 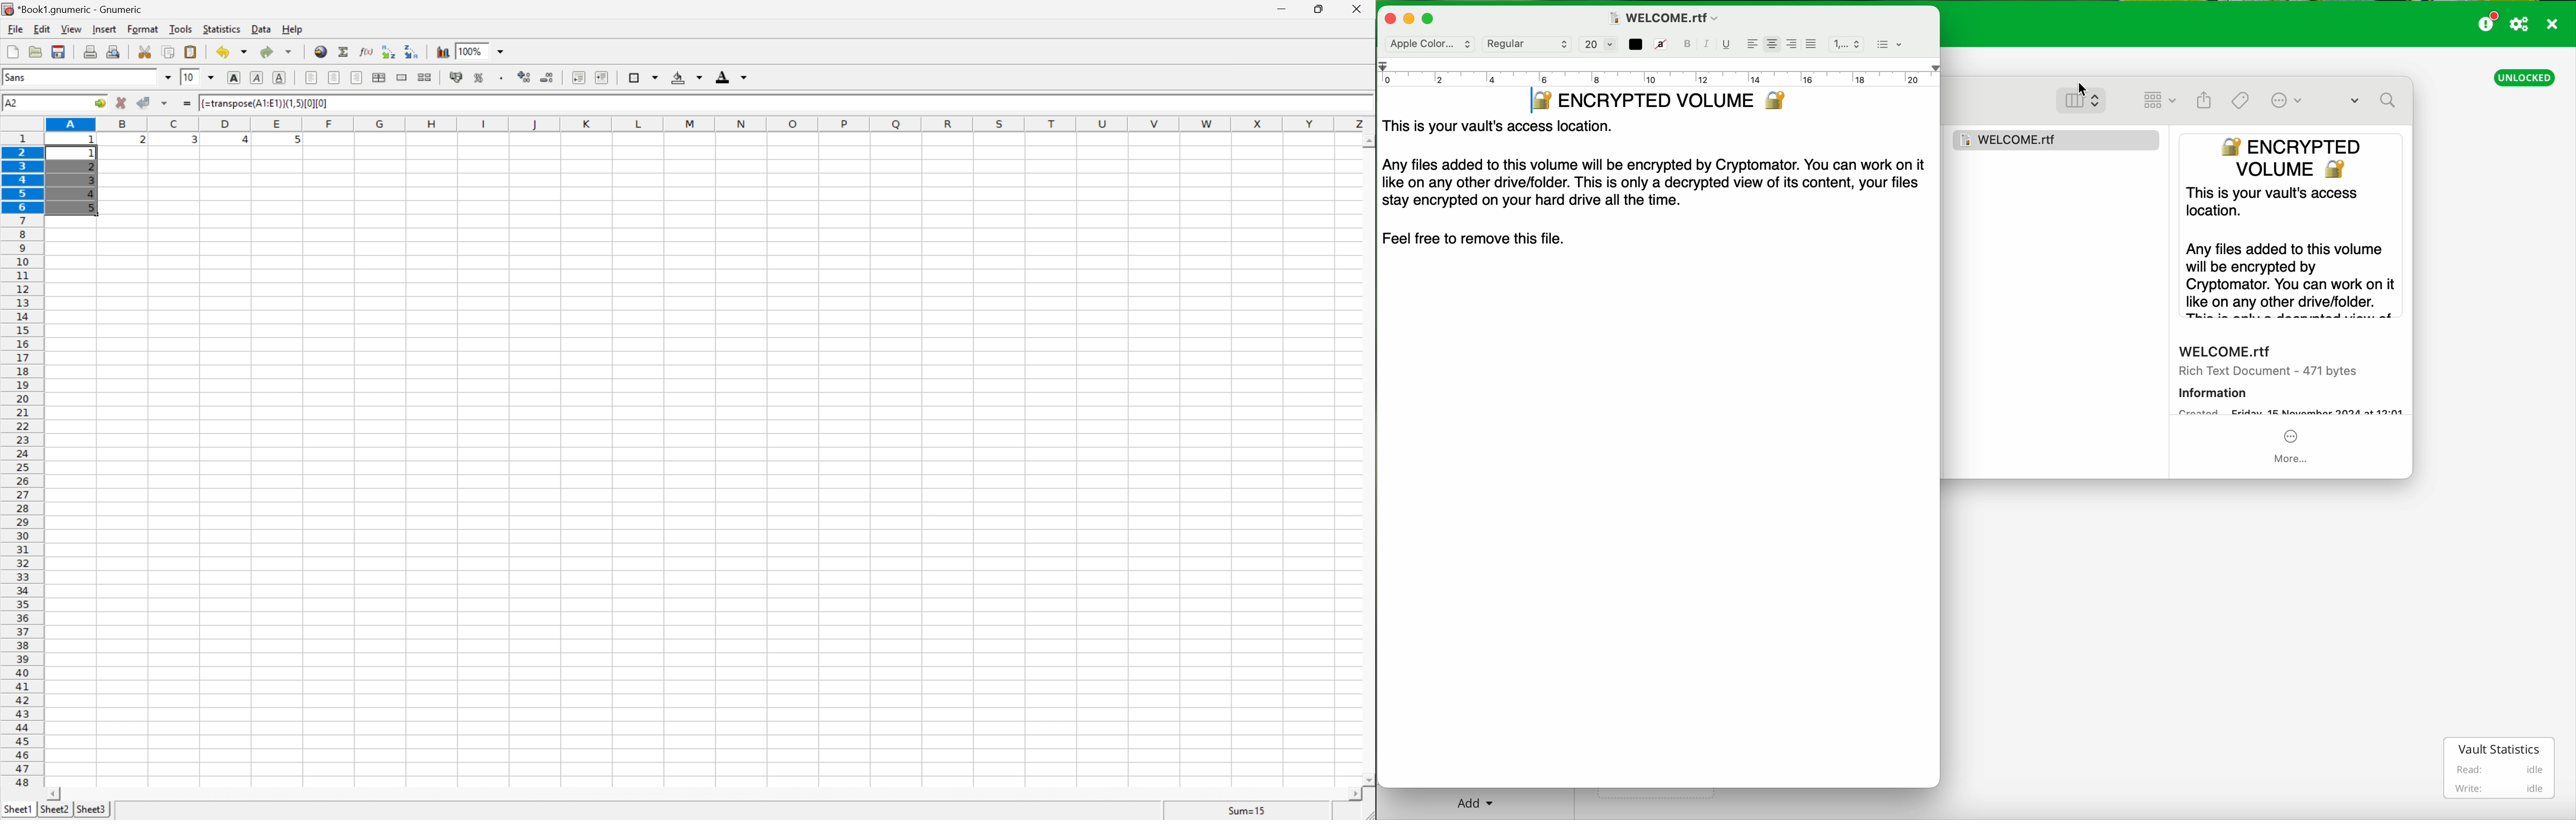 I want to click on center horizontally, so click(x=379, y=77).